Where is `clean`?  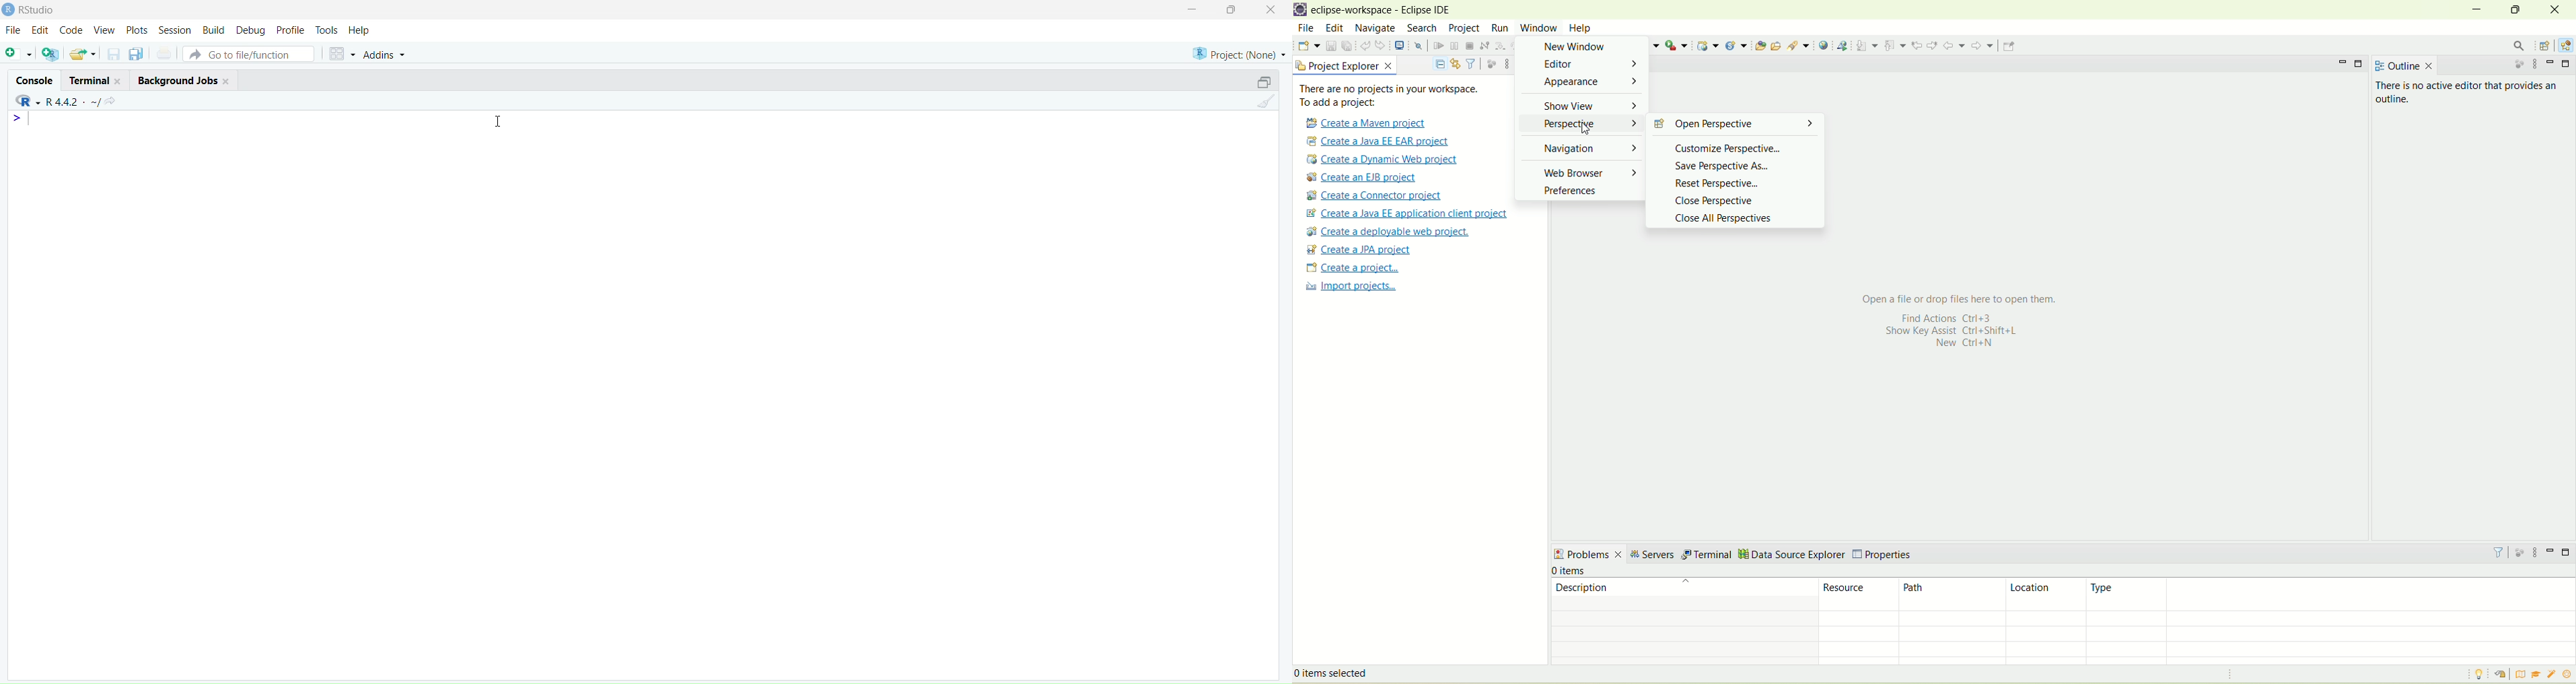 clean is located at coordinates (1268, 101).